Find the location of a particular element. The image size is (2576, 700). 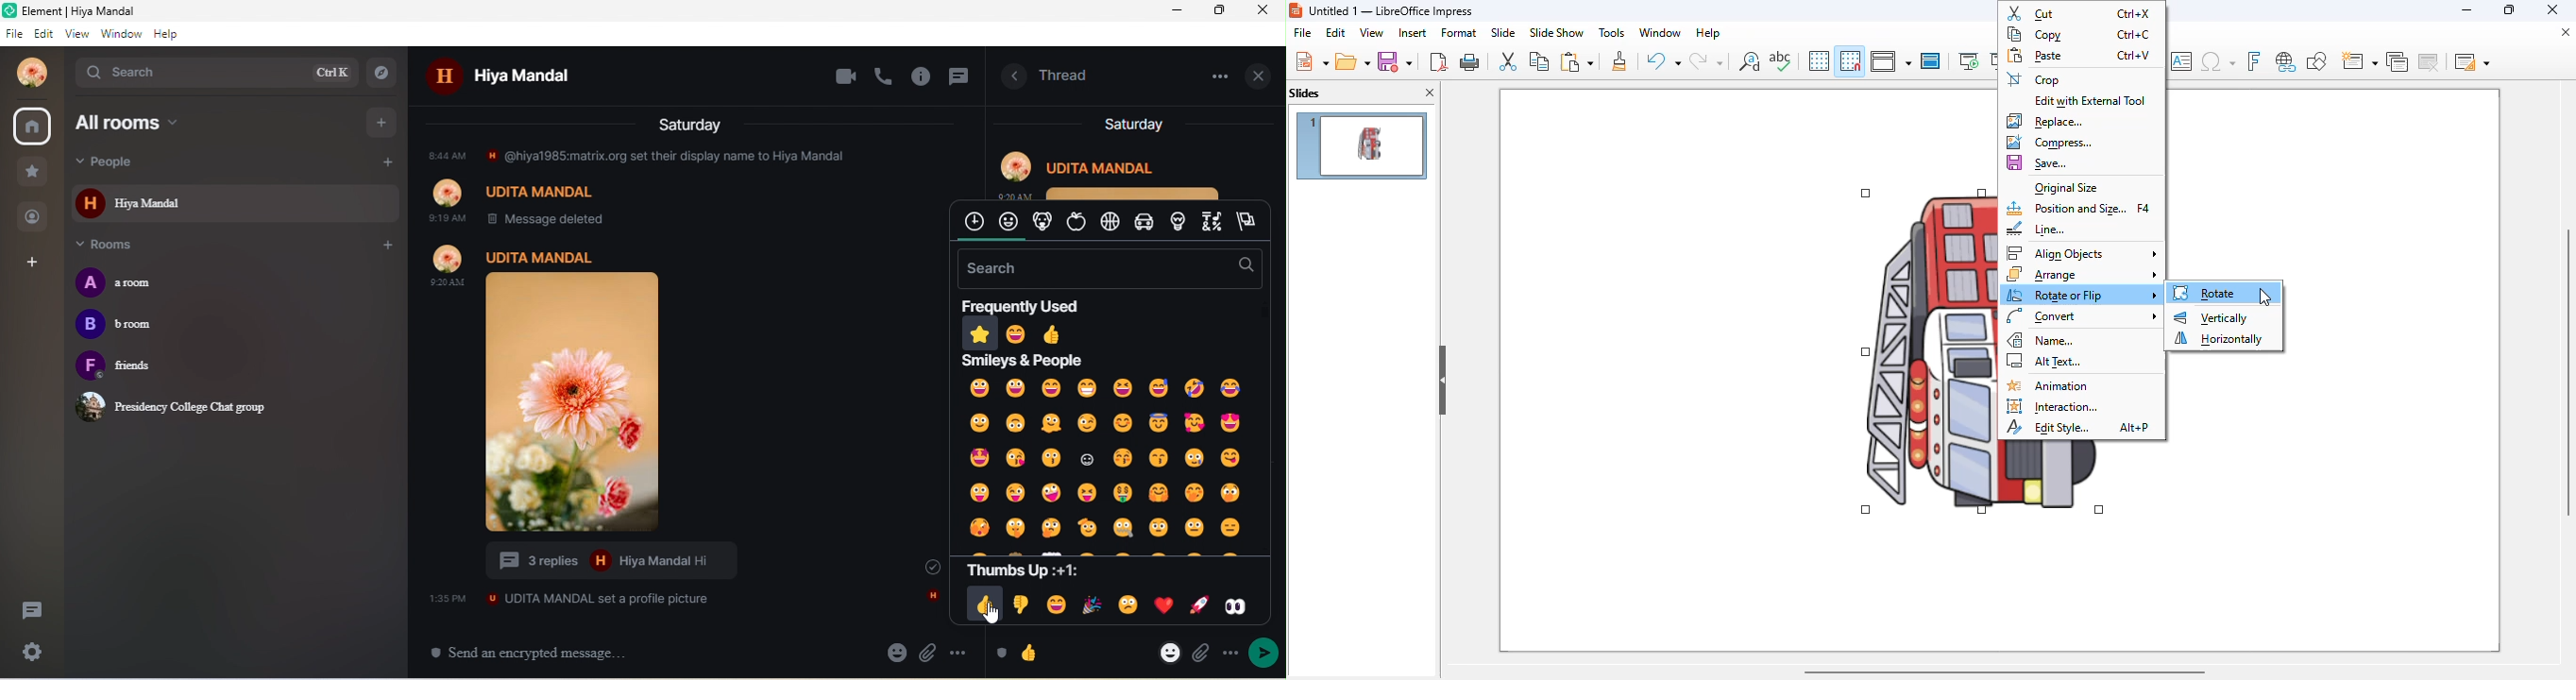

maximize is located at coordinates (2508, 9).